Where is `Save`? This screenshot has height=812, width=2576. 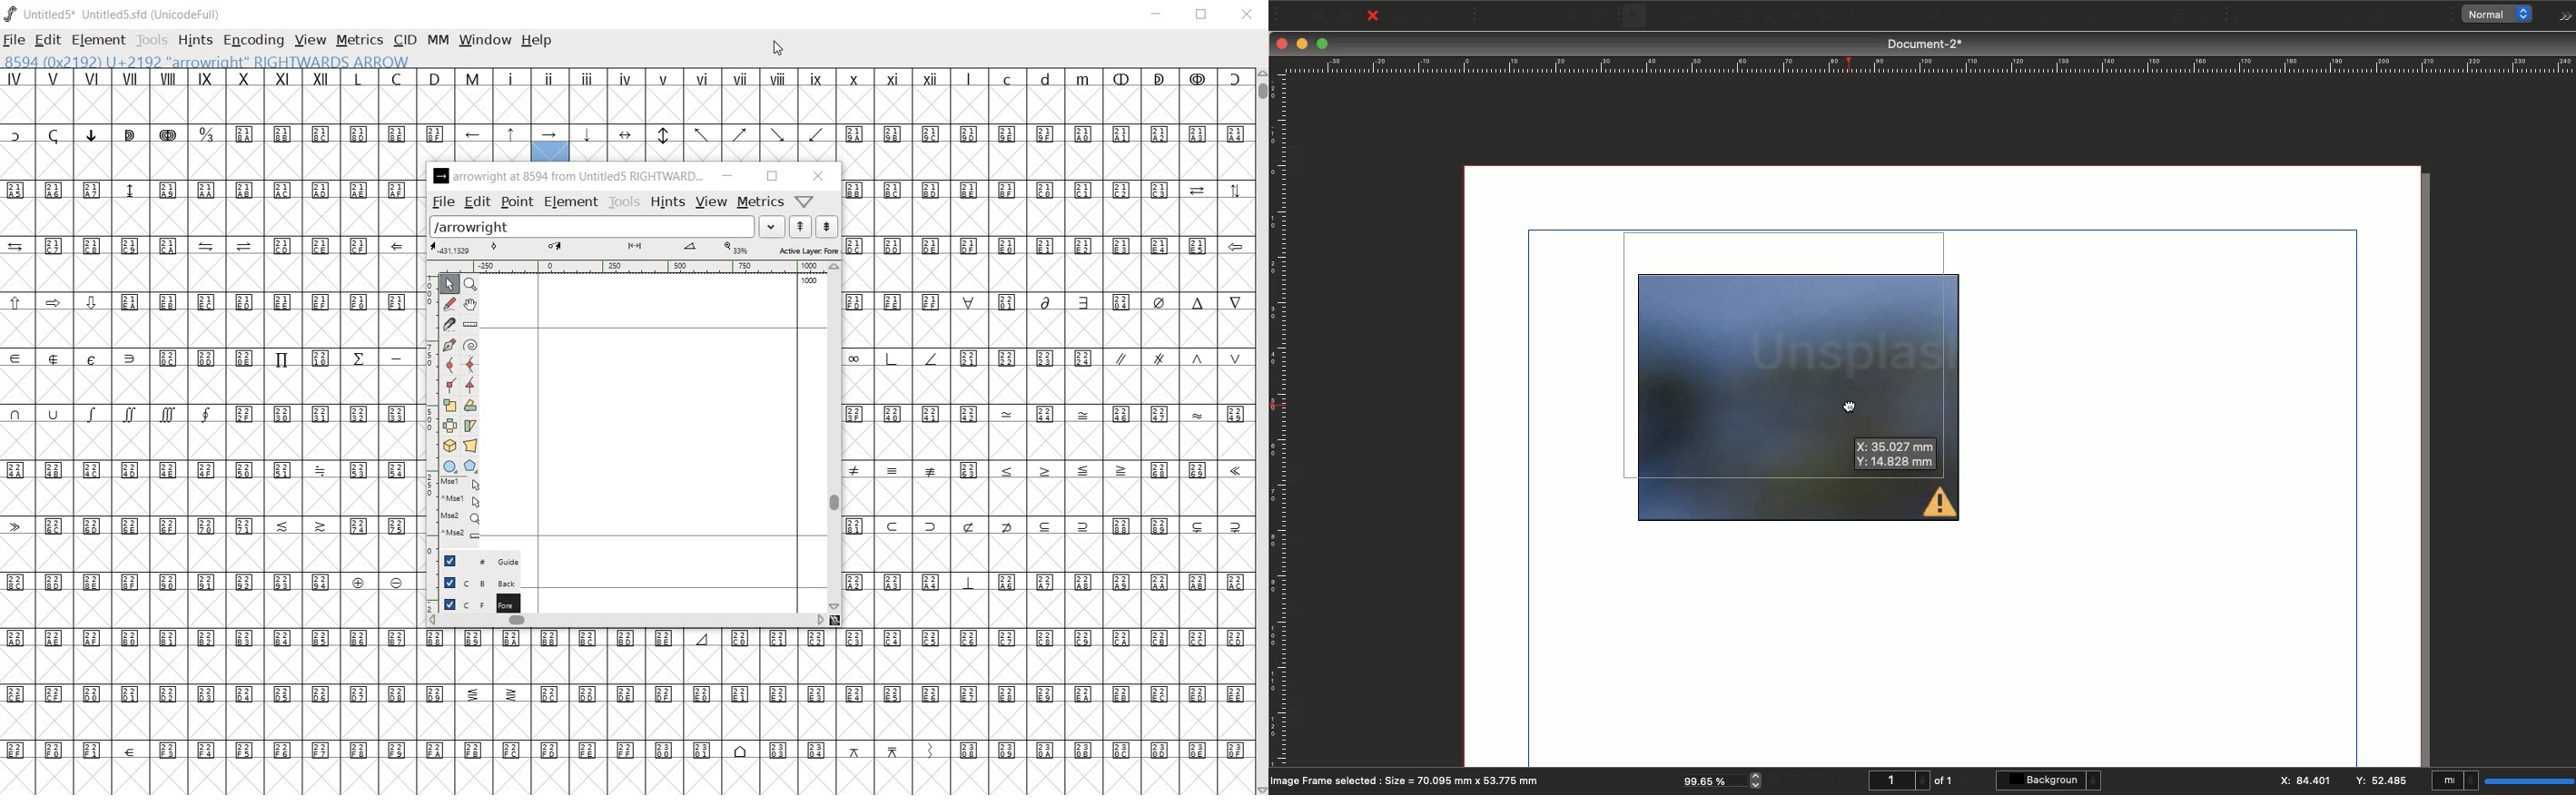 Save is located at coordinates (1349, 15).